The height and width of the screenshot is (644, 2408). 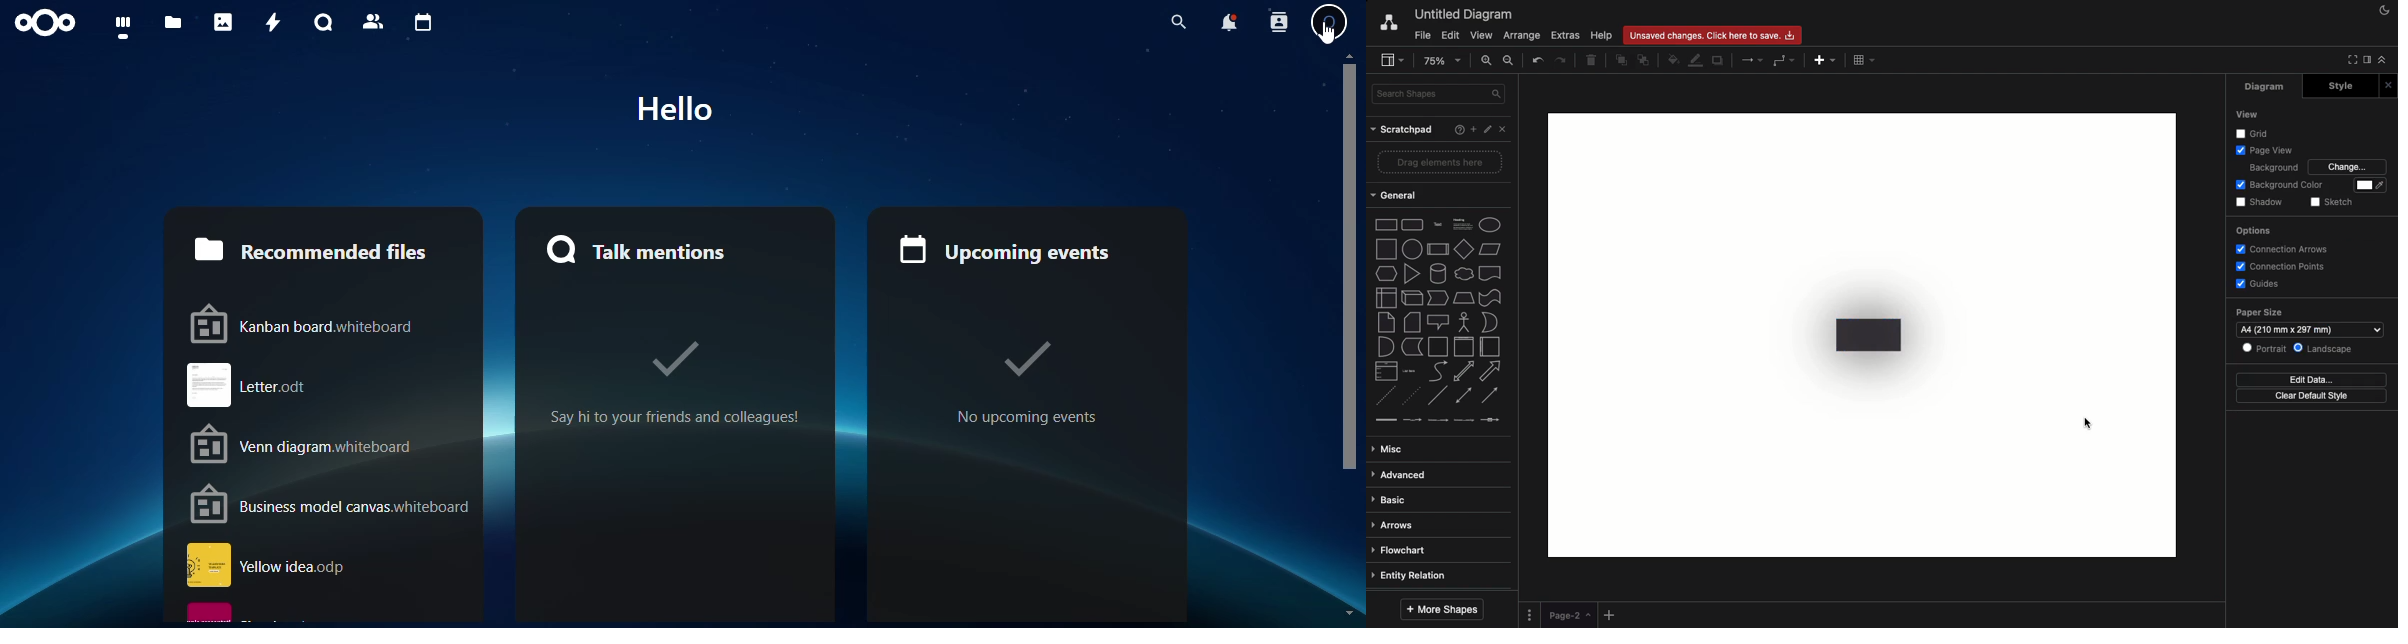 I want to click on Text, so click(x=1438, y=225).